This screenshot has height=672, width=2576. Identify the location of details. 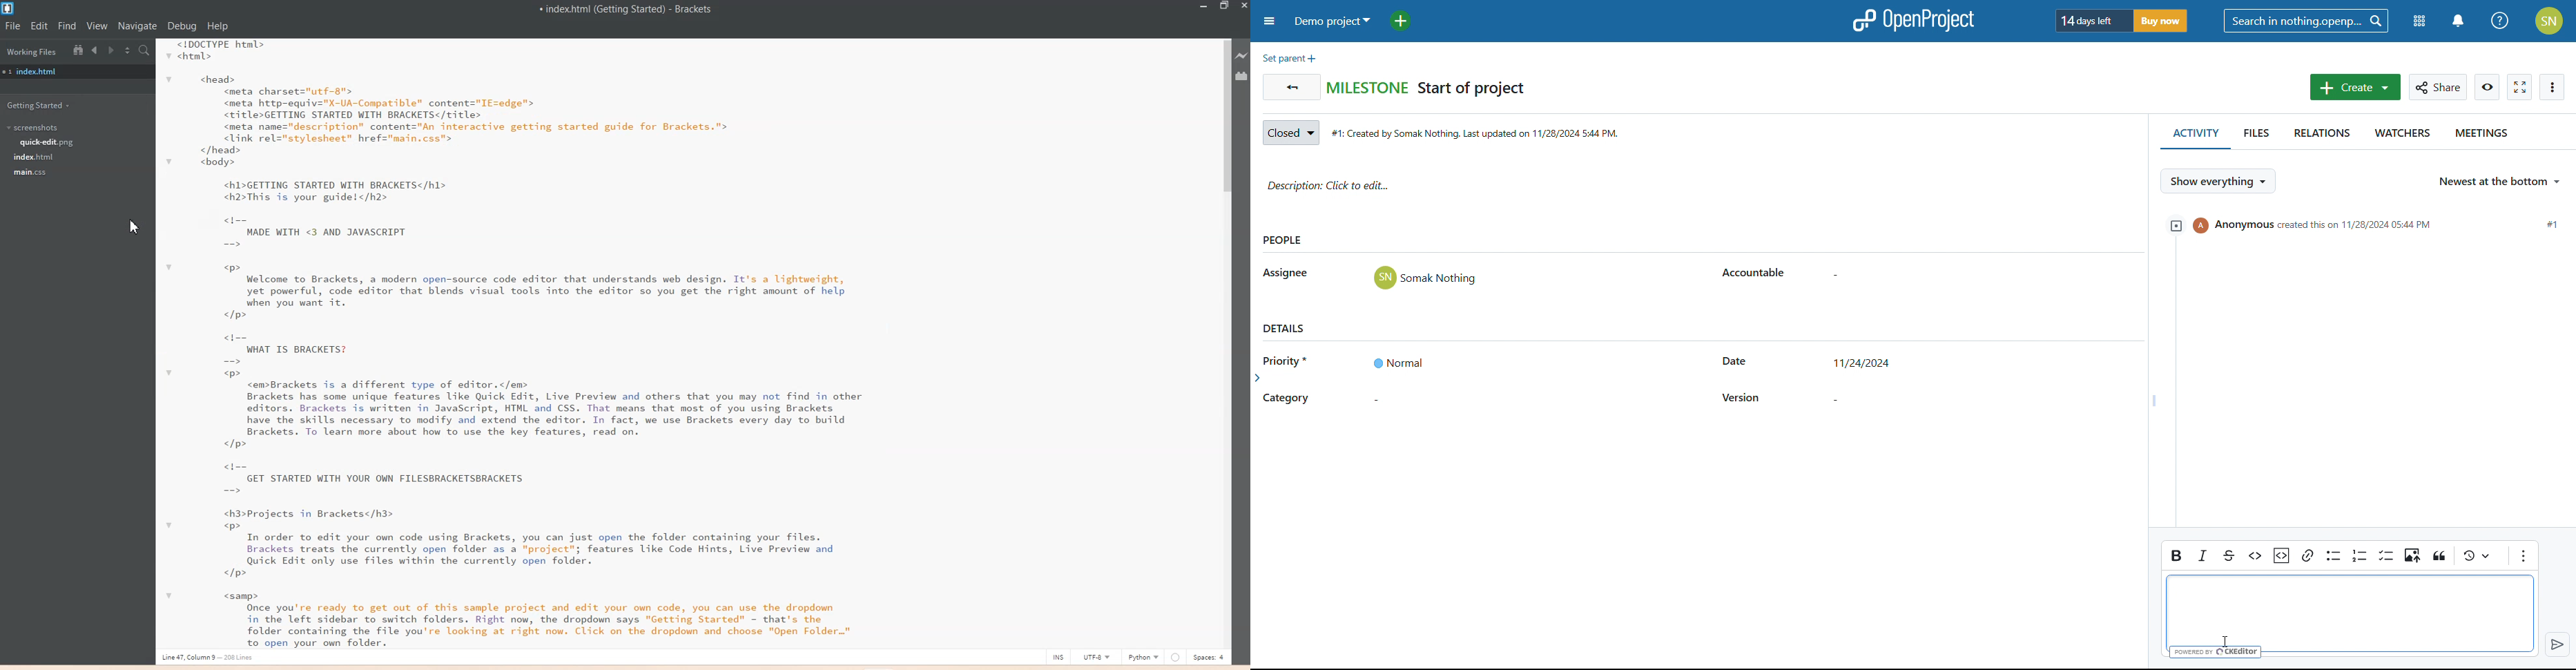
(1285, 327).